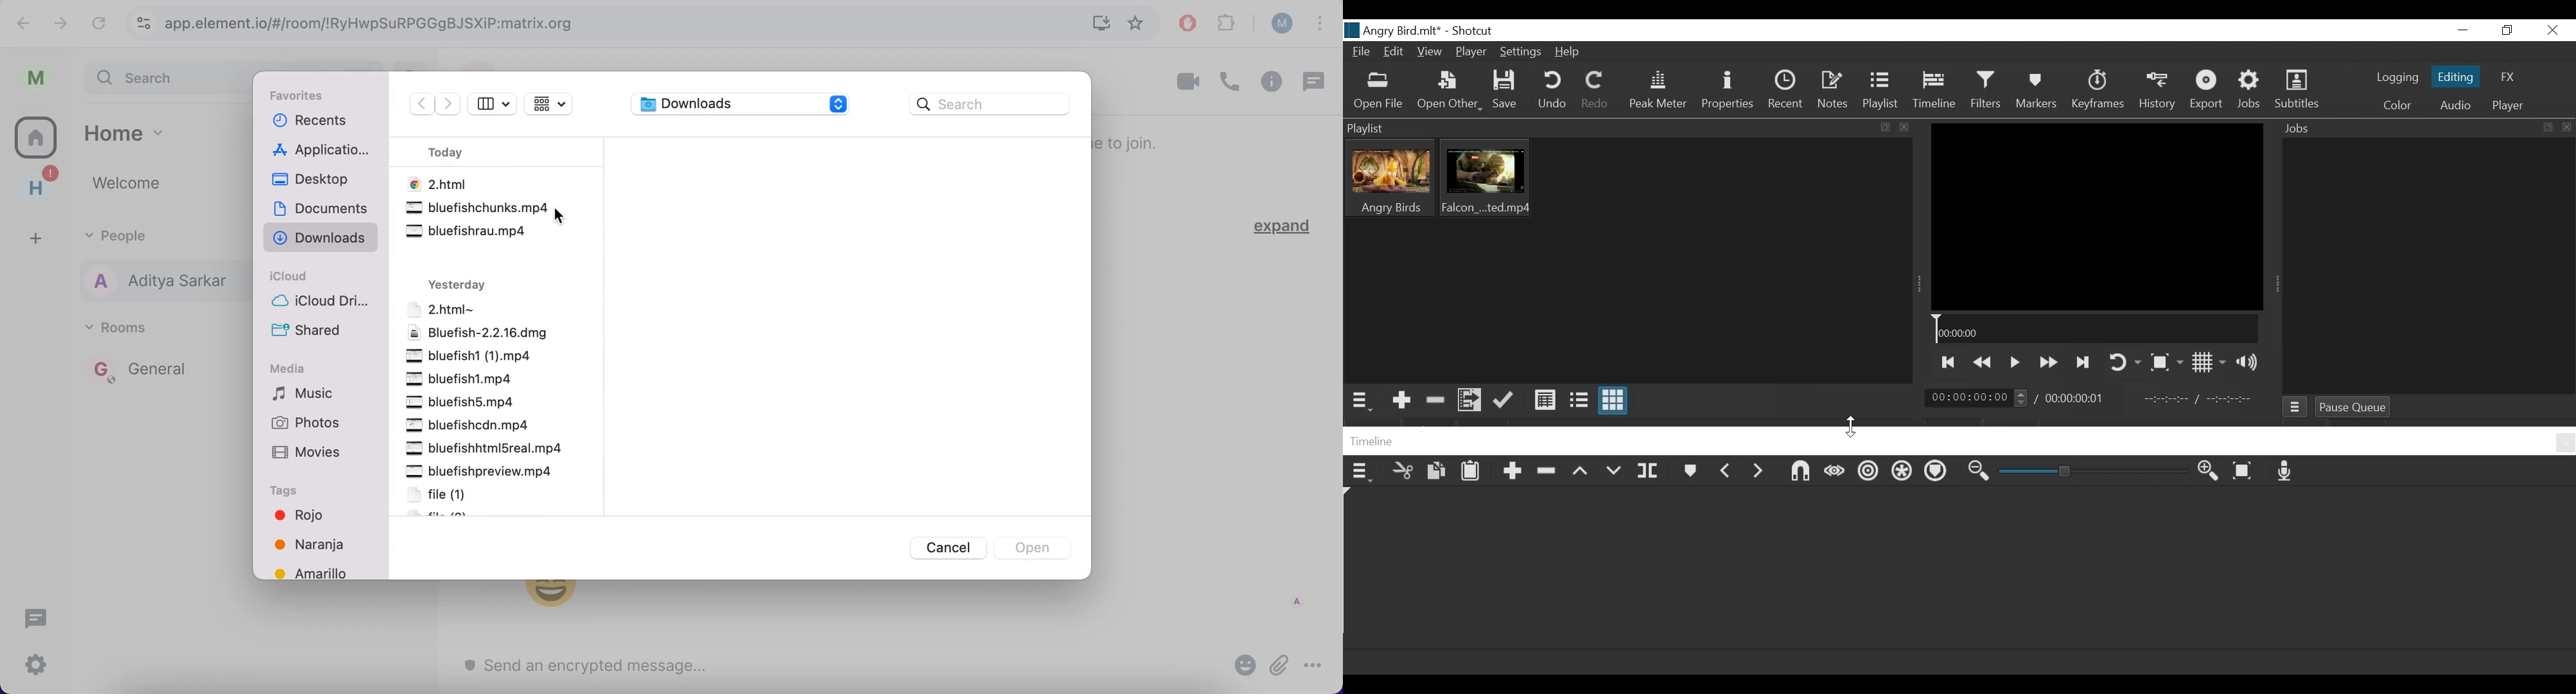  What do you see at coordinates (1313, 81) in the screenshot?
I see `chat` at bounding box center [1313, 81].